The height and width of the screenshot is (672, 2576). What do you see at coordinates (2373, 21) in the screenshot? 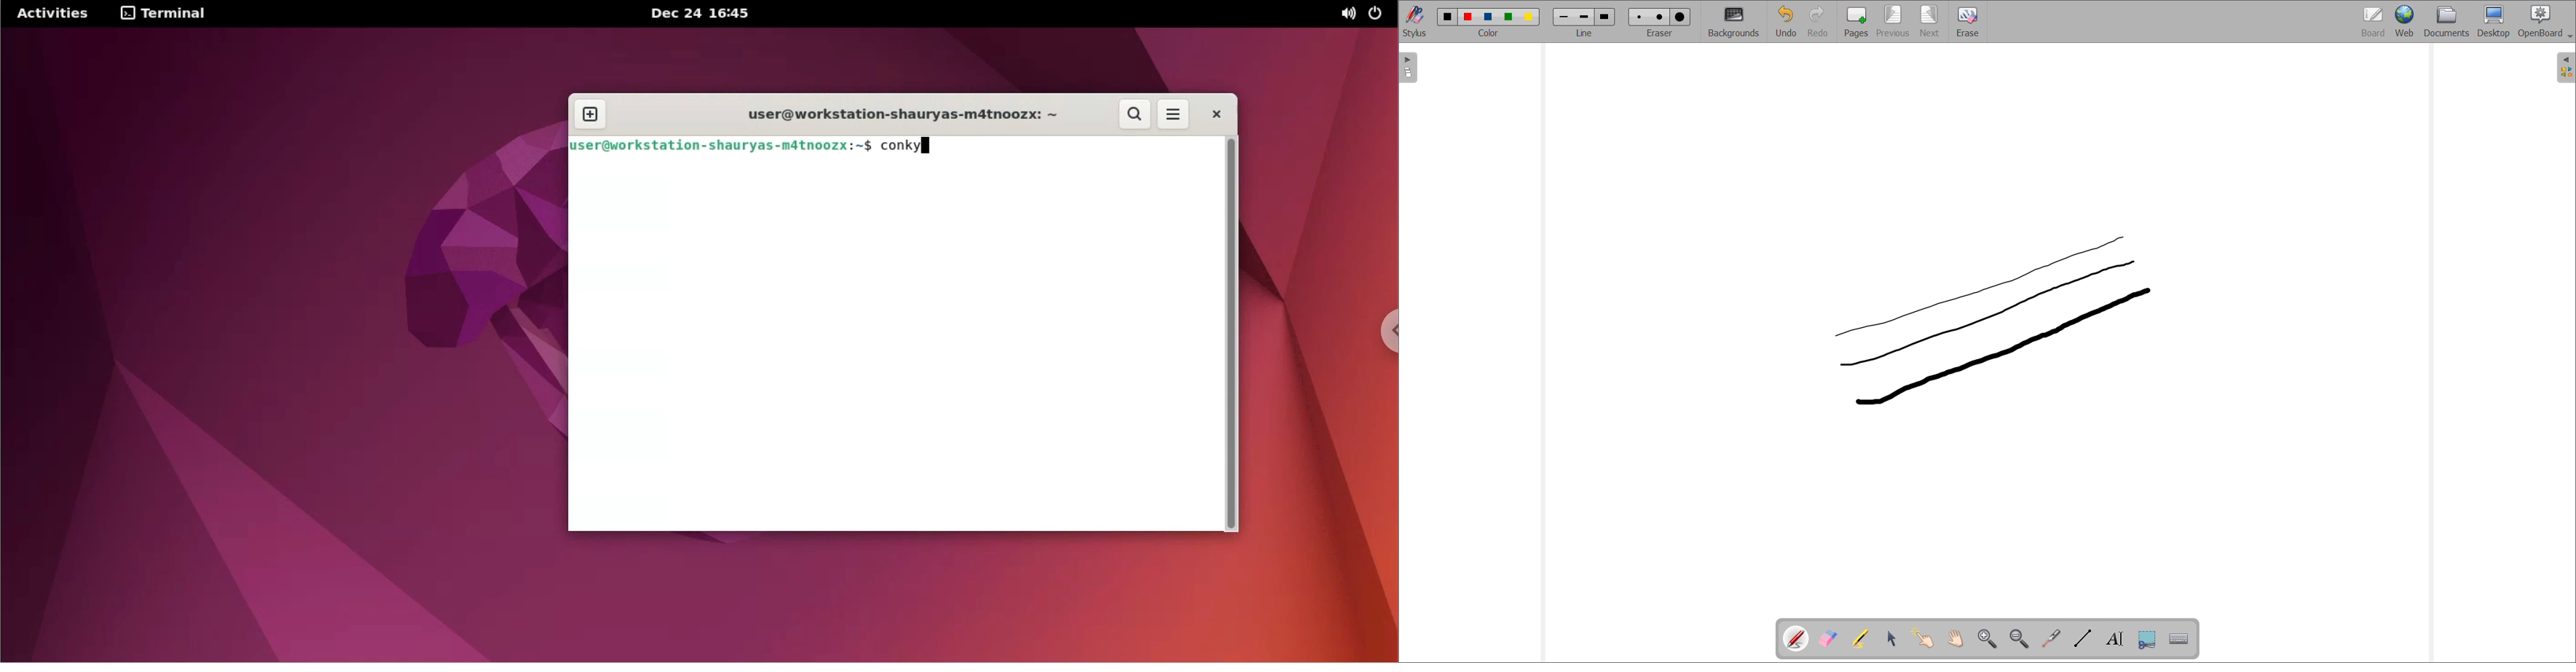
I see `board` at bounding box center [2373, 21].